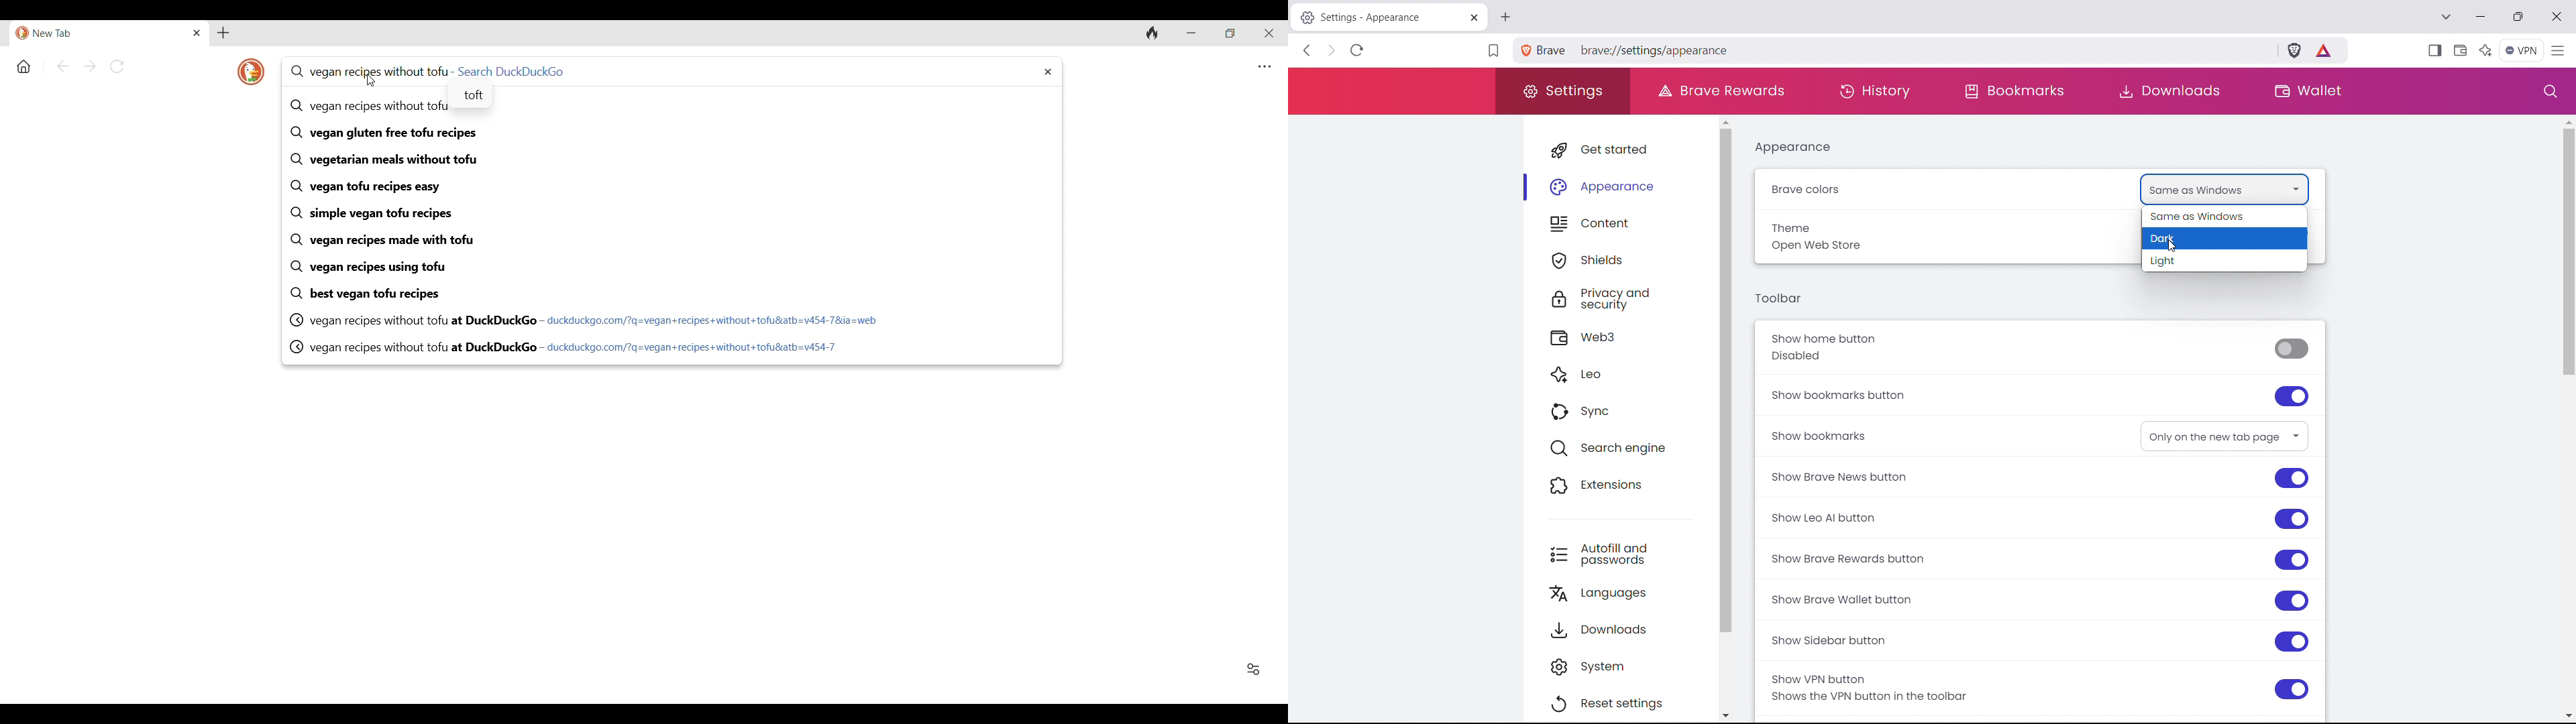 The image size is (2576, 728). What do you see at coordinates (671, 188) in the screenshot?
I see `vegan tofu recipes easy` at bounding box center [671, 188].